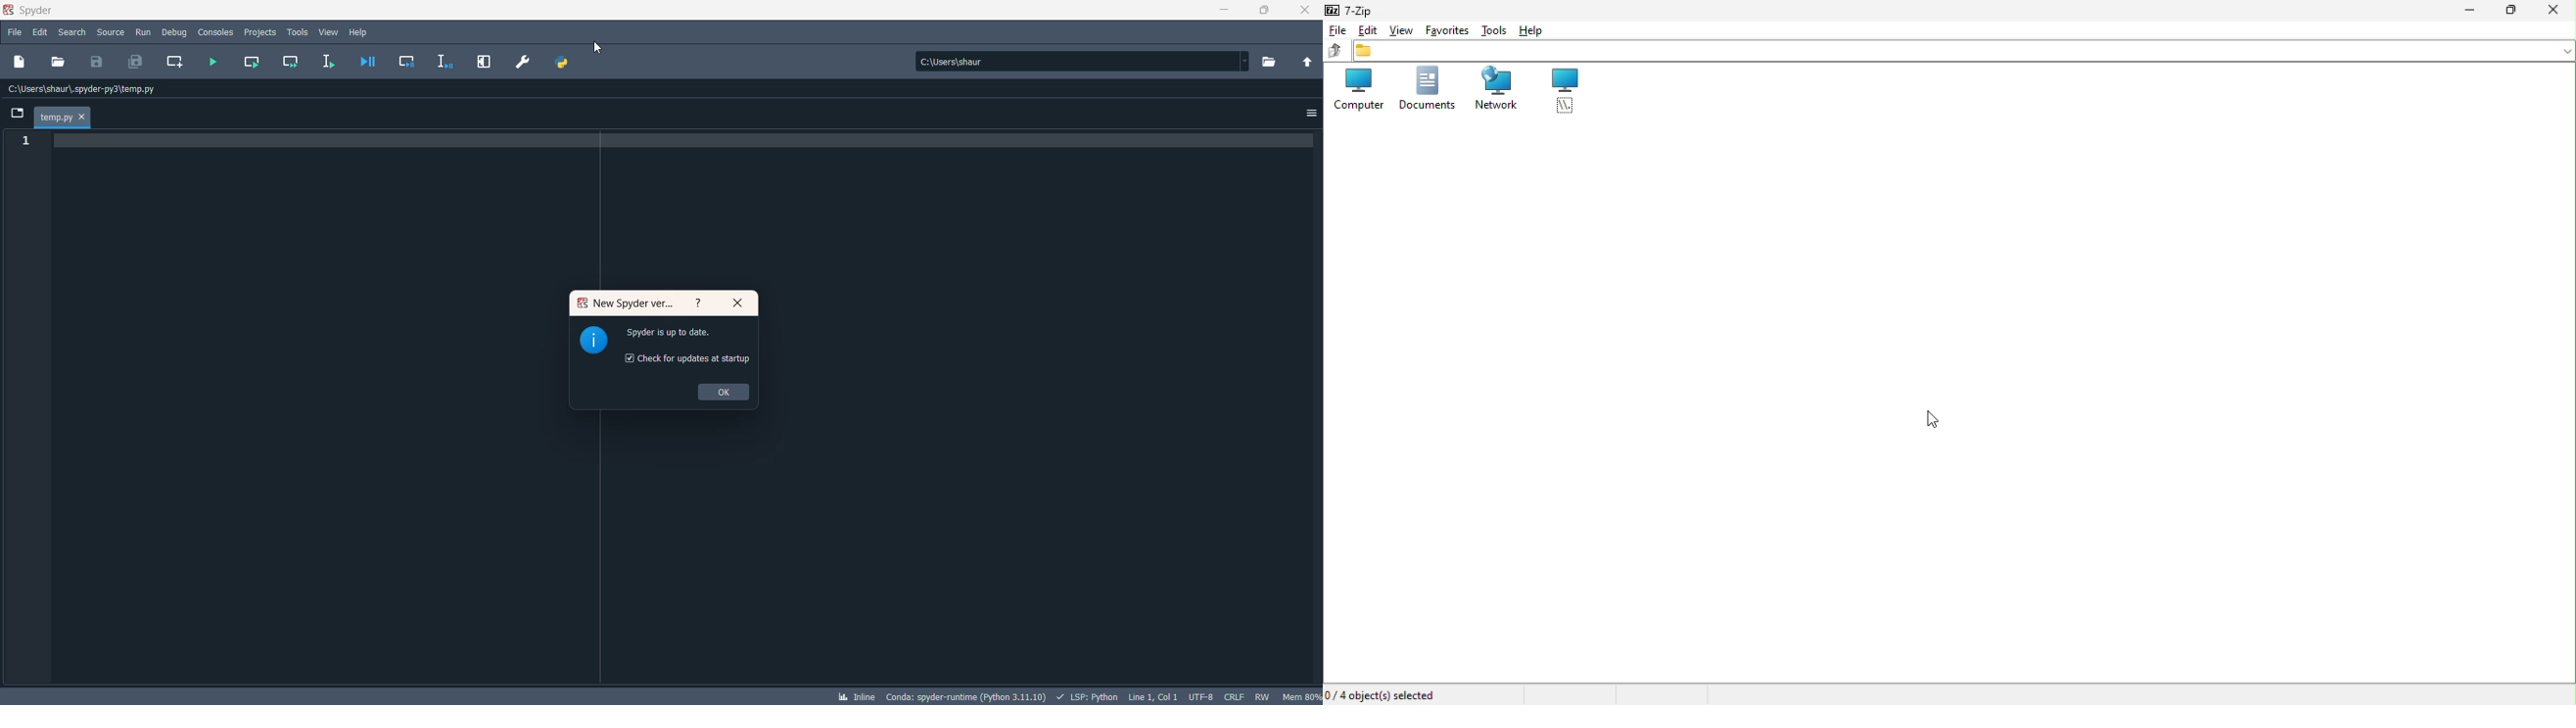  I want to click on options, so click(1309, 116).